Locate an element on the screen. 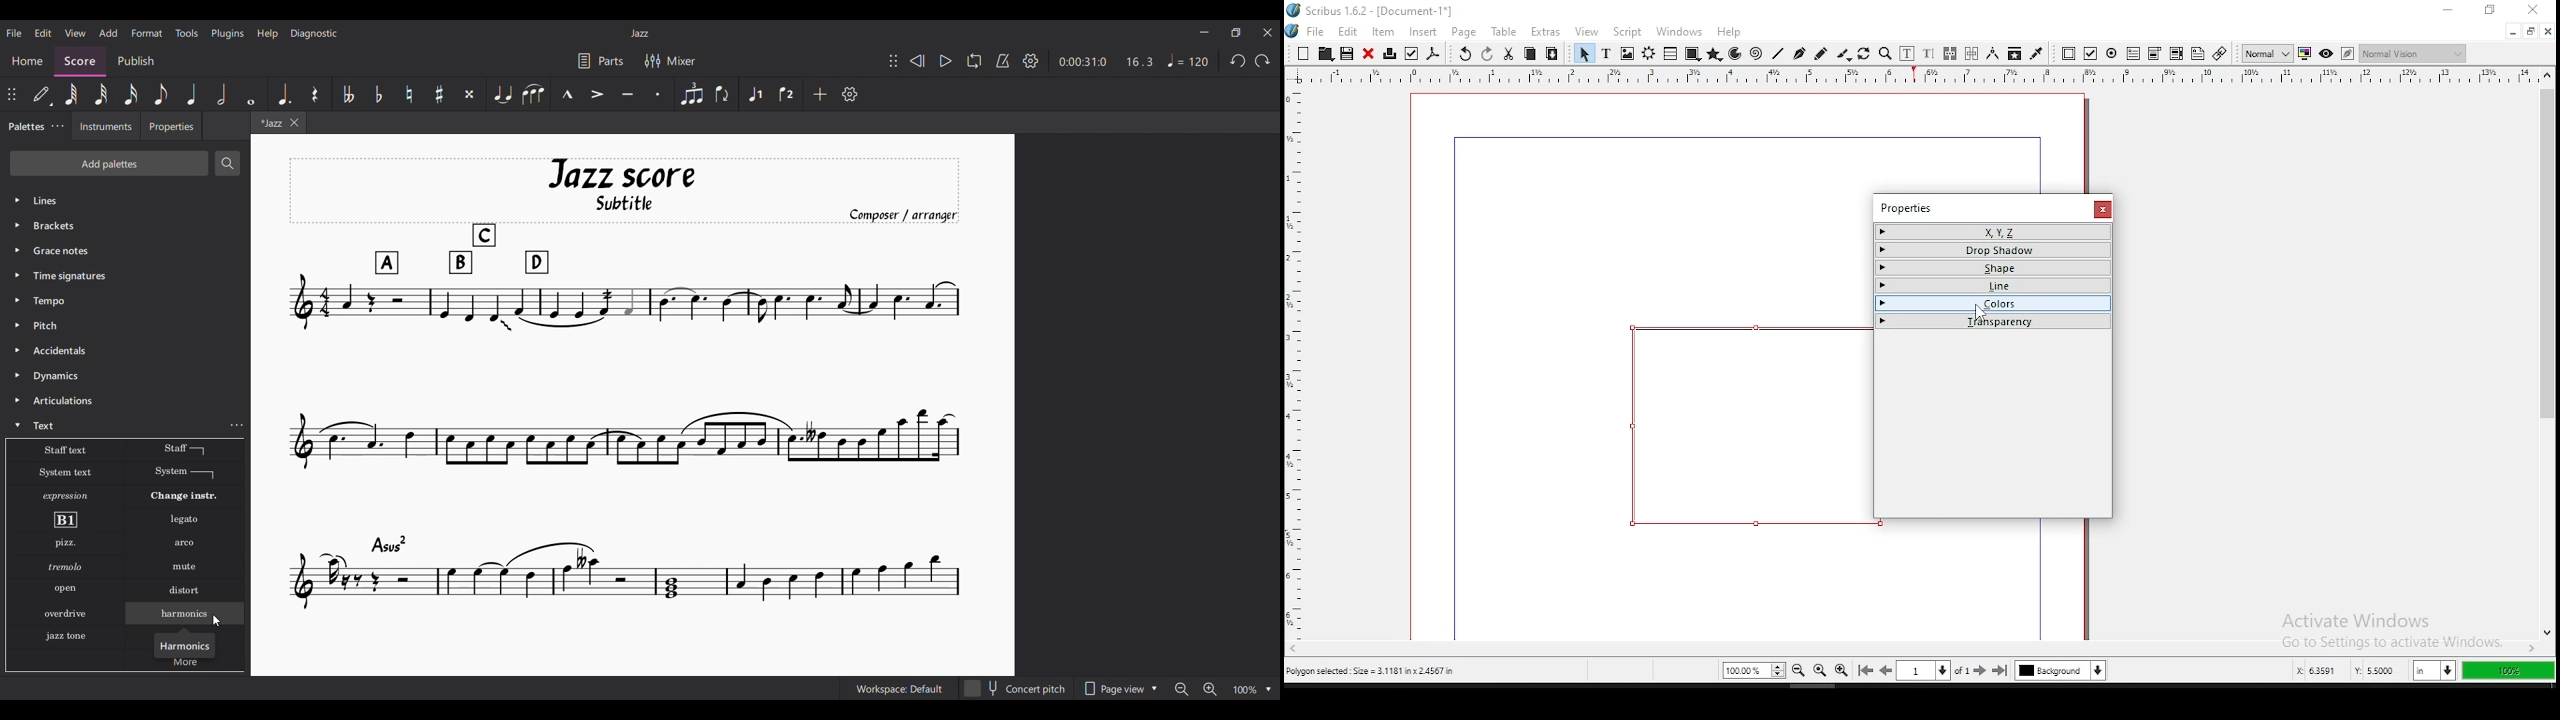 This screenshot has width=2576, height=728. edit in preview mode is located at coordinates (2347, 53).